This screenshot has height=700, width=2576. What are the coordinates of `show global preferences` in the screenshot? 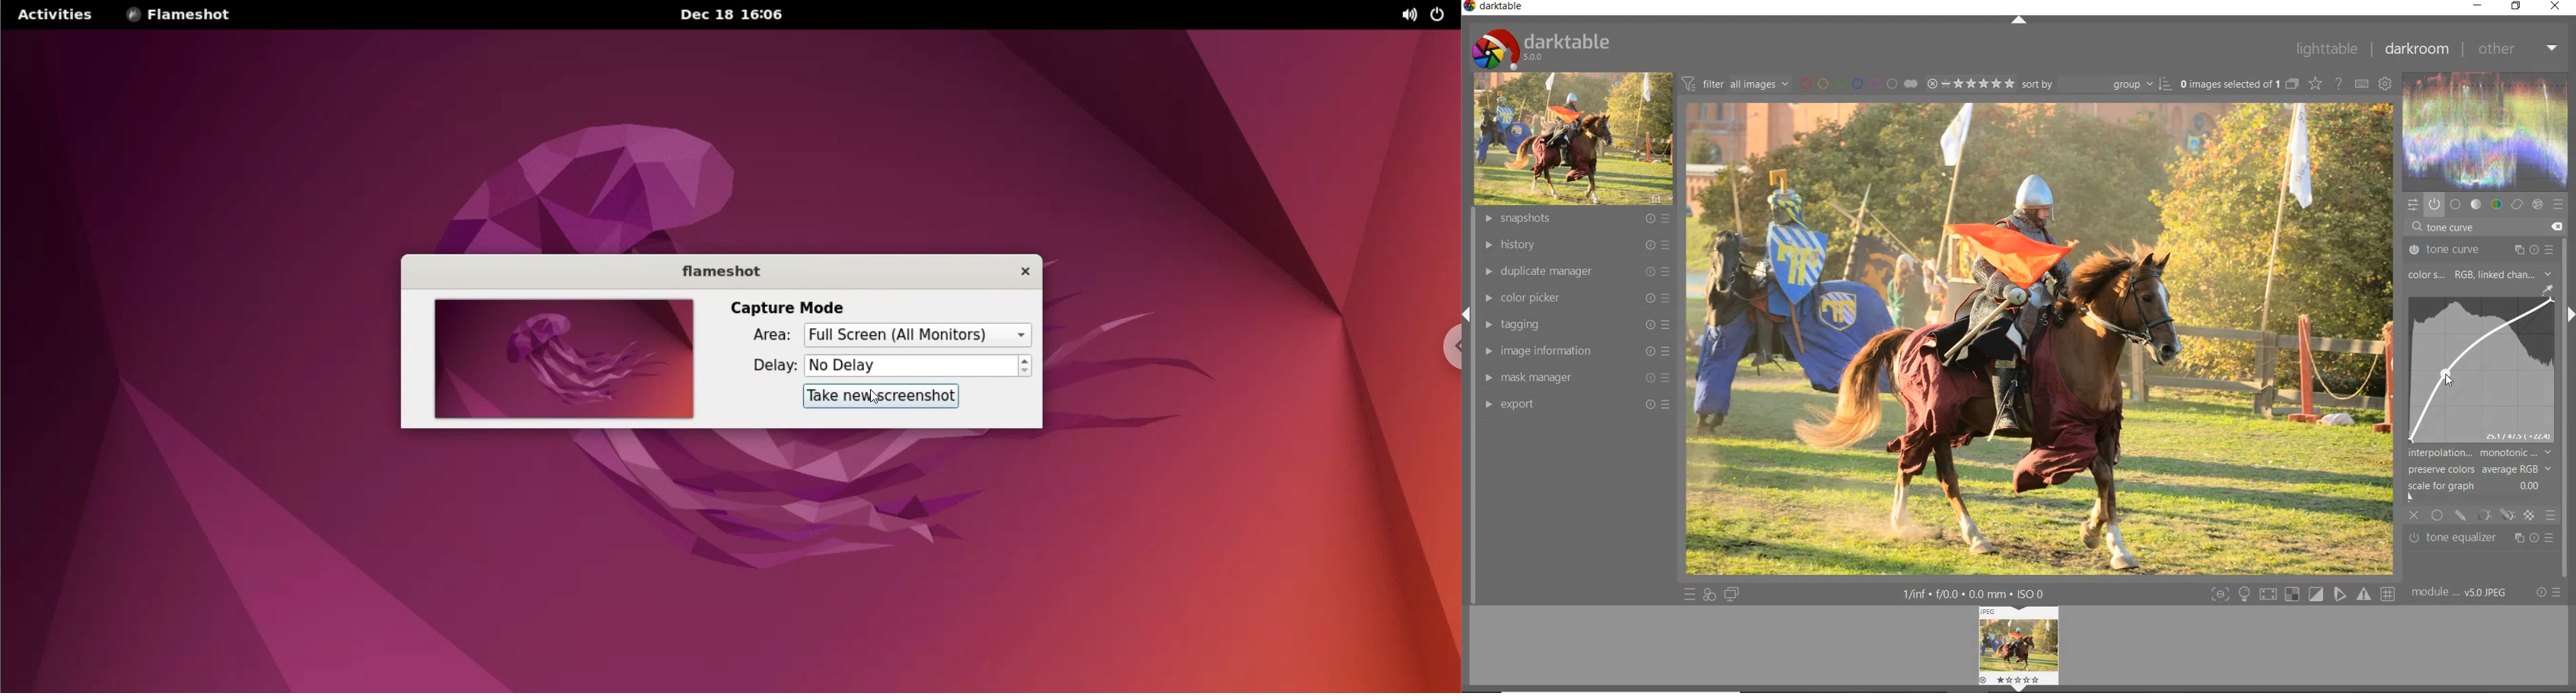 It's located at (2385, 85).